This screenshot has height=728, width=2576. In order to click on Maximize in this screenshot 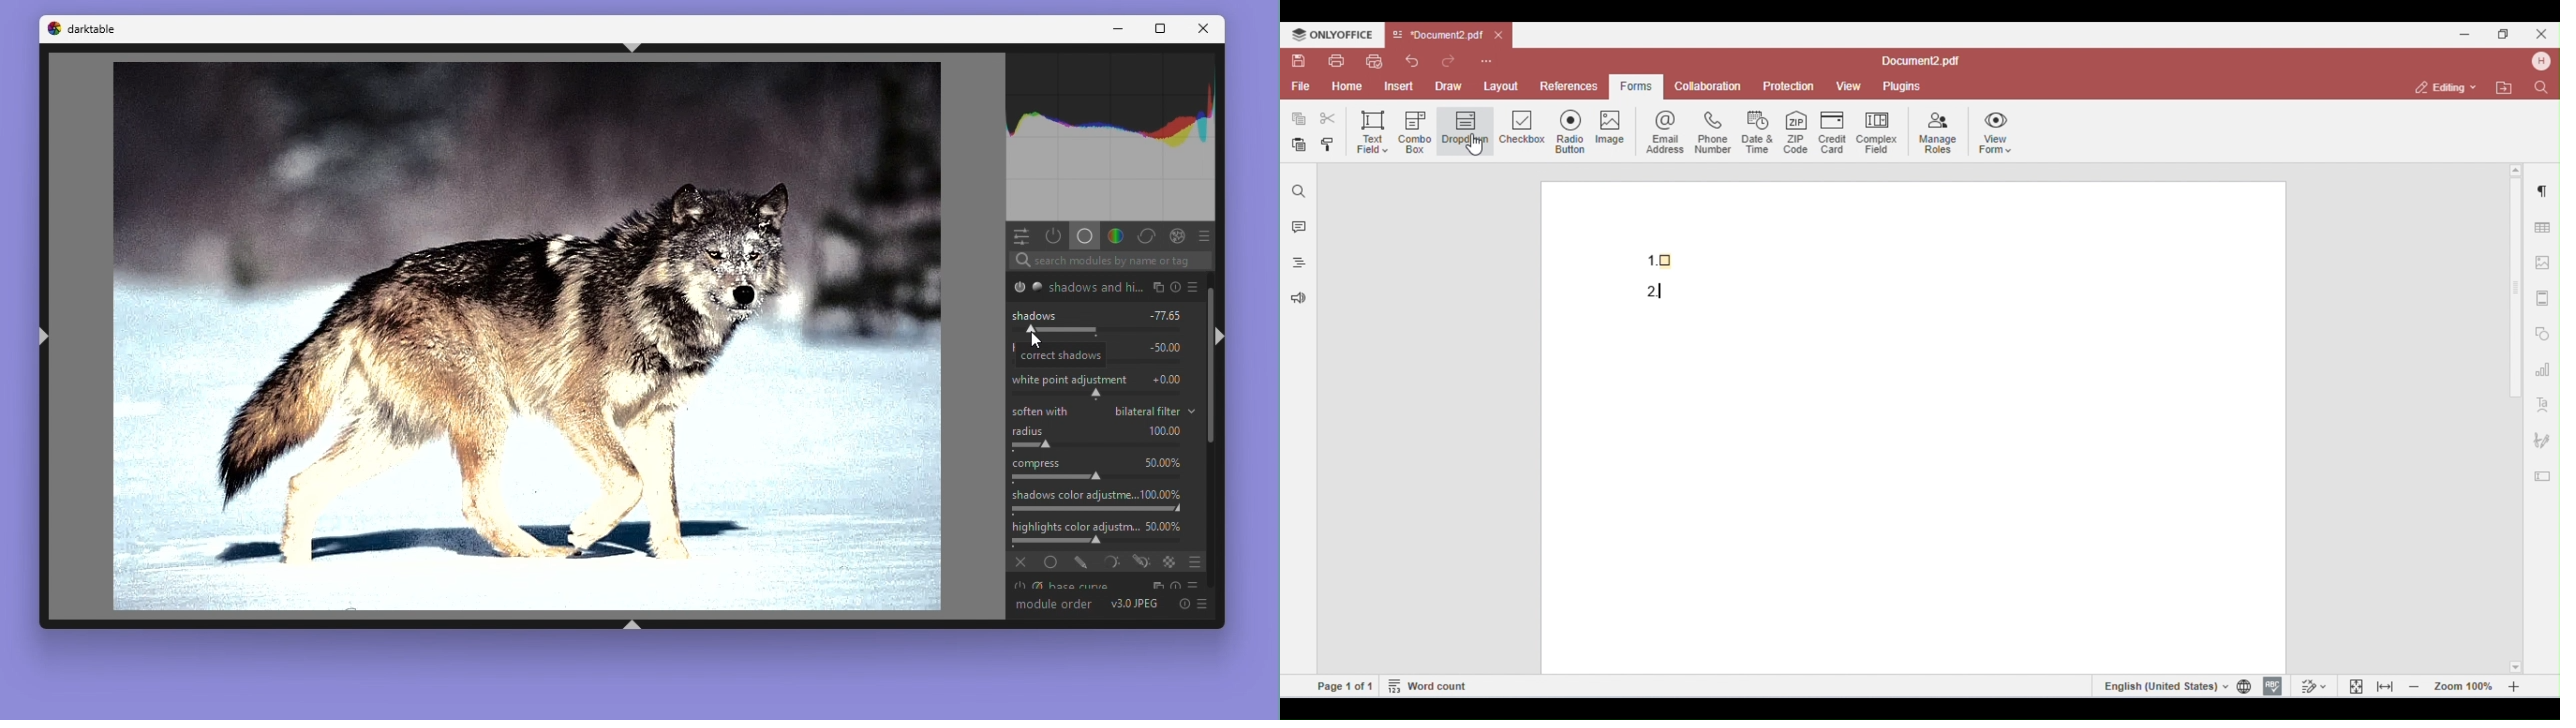, I will do `click(1164, 30)`.